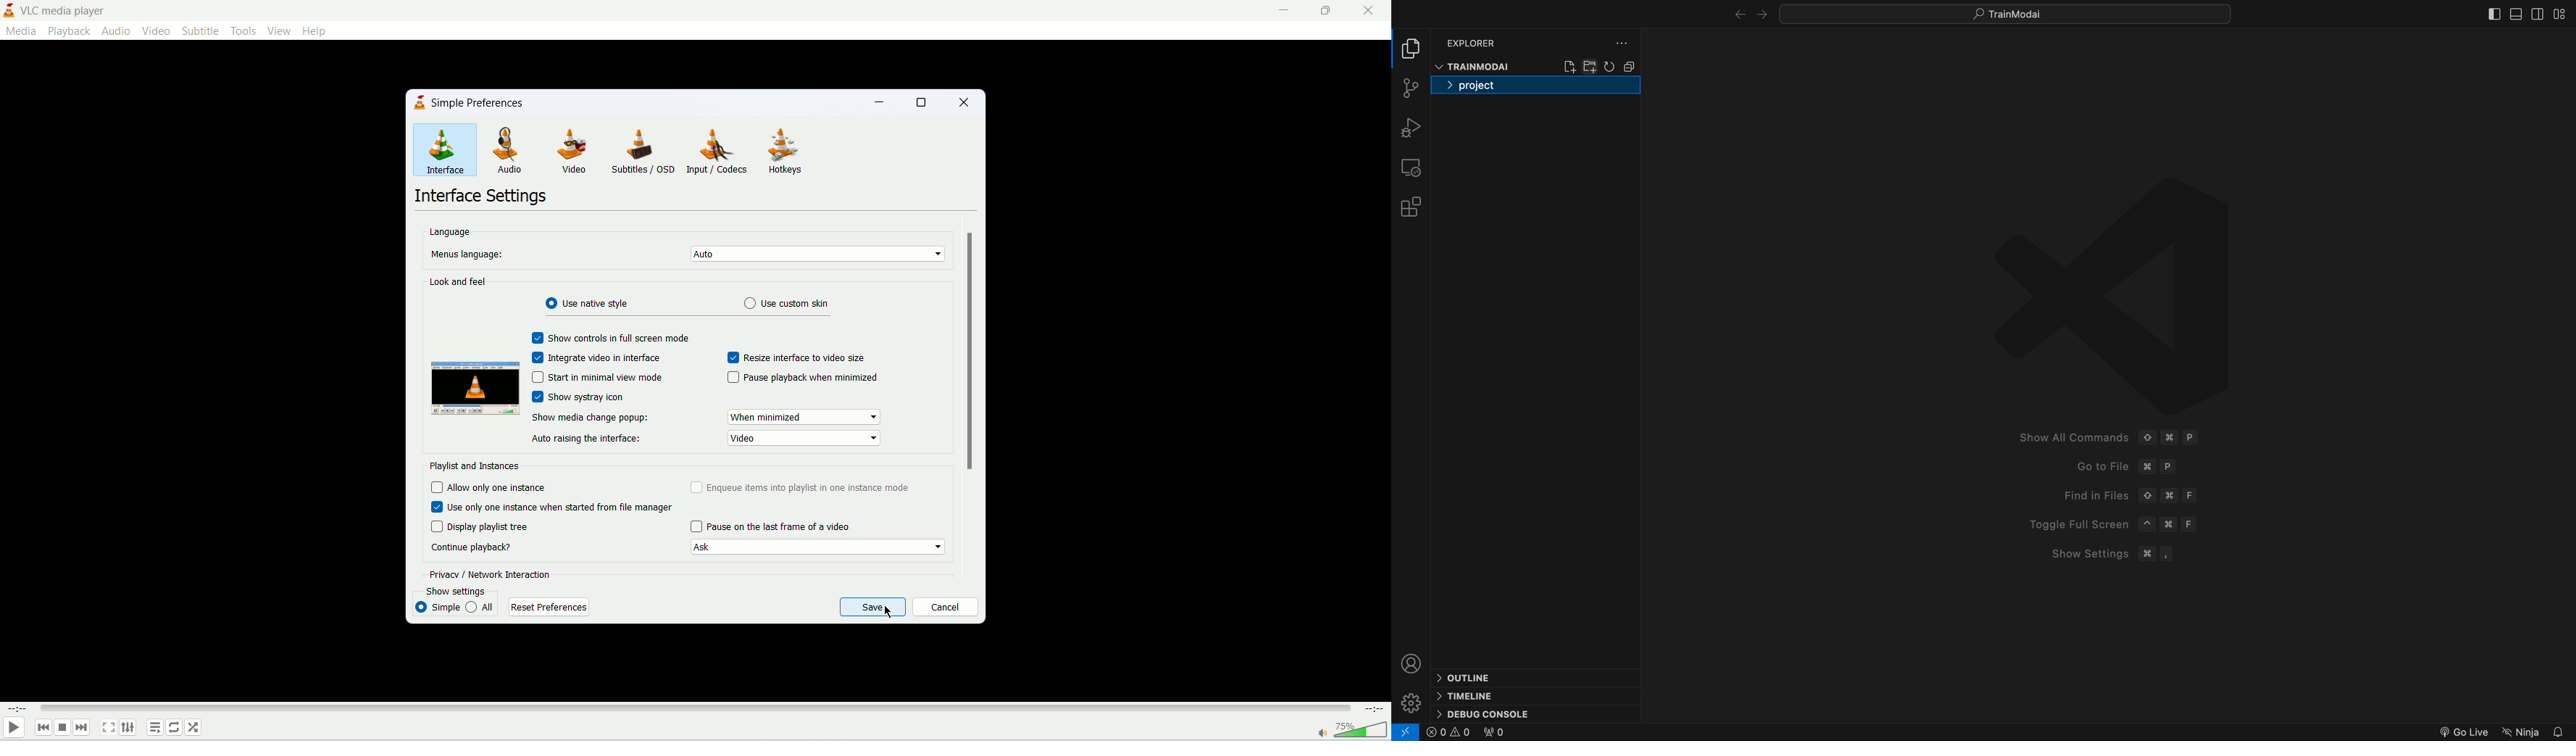 The width and height of the screenshot is (2576, 756). Describe the element at coordinates (970, 350) in the screenshot. I see `vertical scroll bar` at that location.